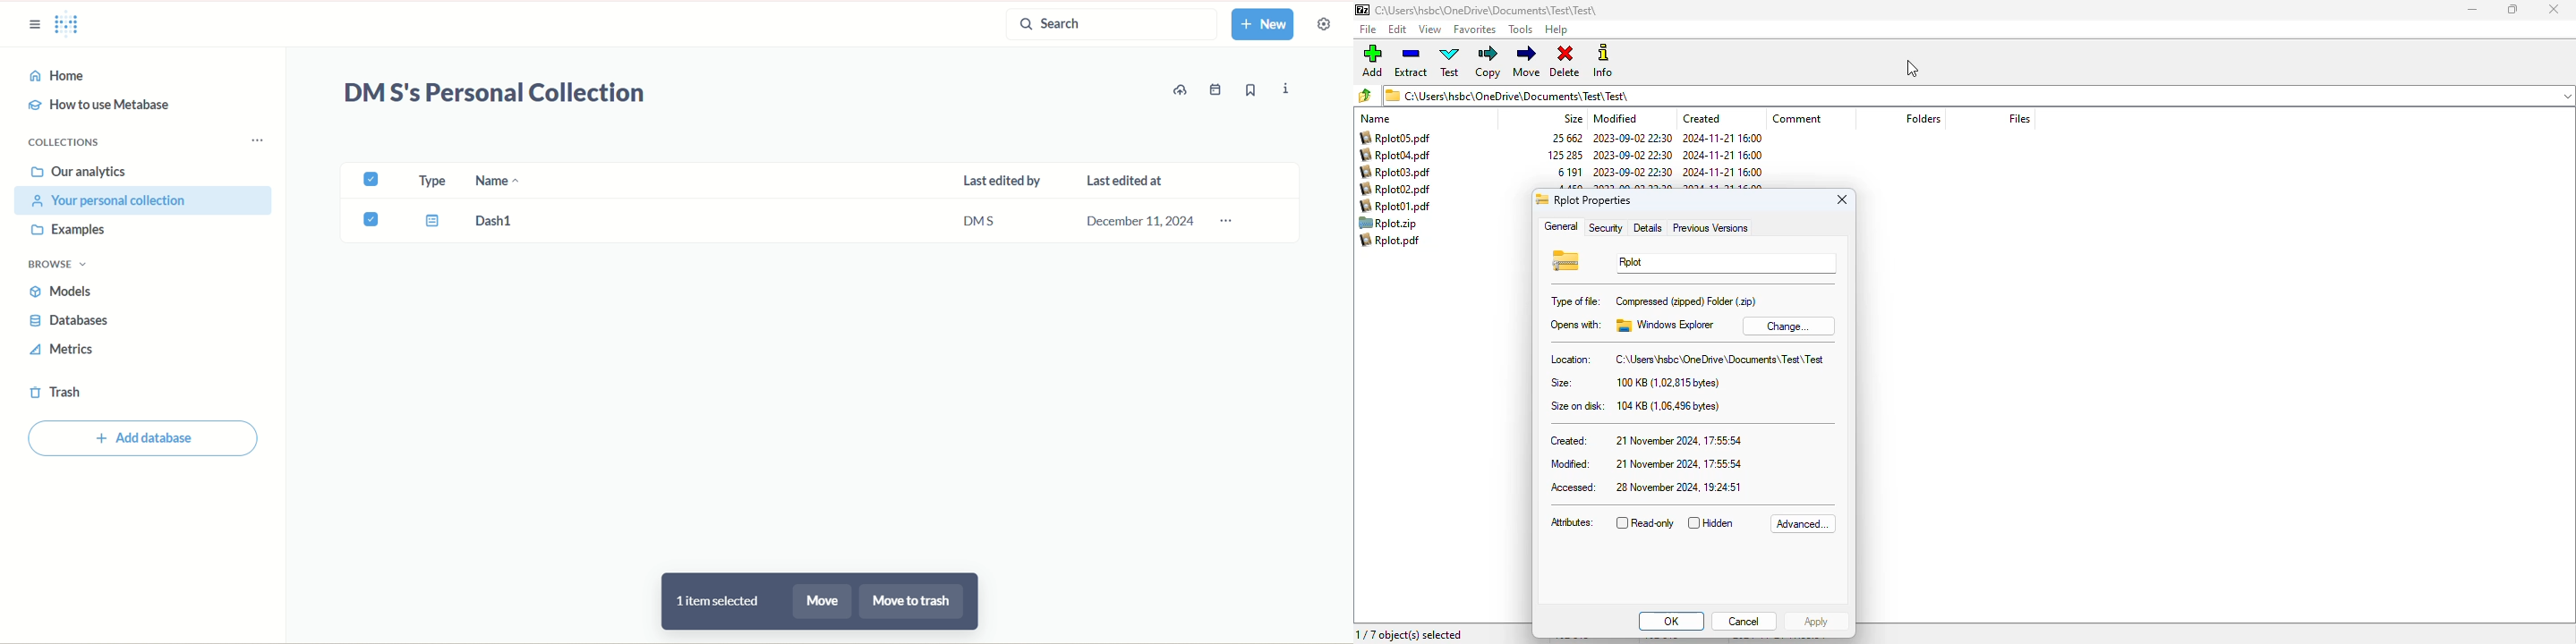 The height and width of the screenshot is (644, 2576). What do you see at coordinates (1574, 119) in the screenshot?
I see `size` at bounding box center [1574, 119].